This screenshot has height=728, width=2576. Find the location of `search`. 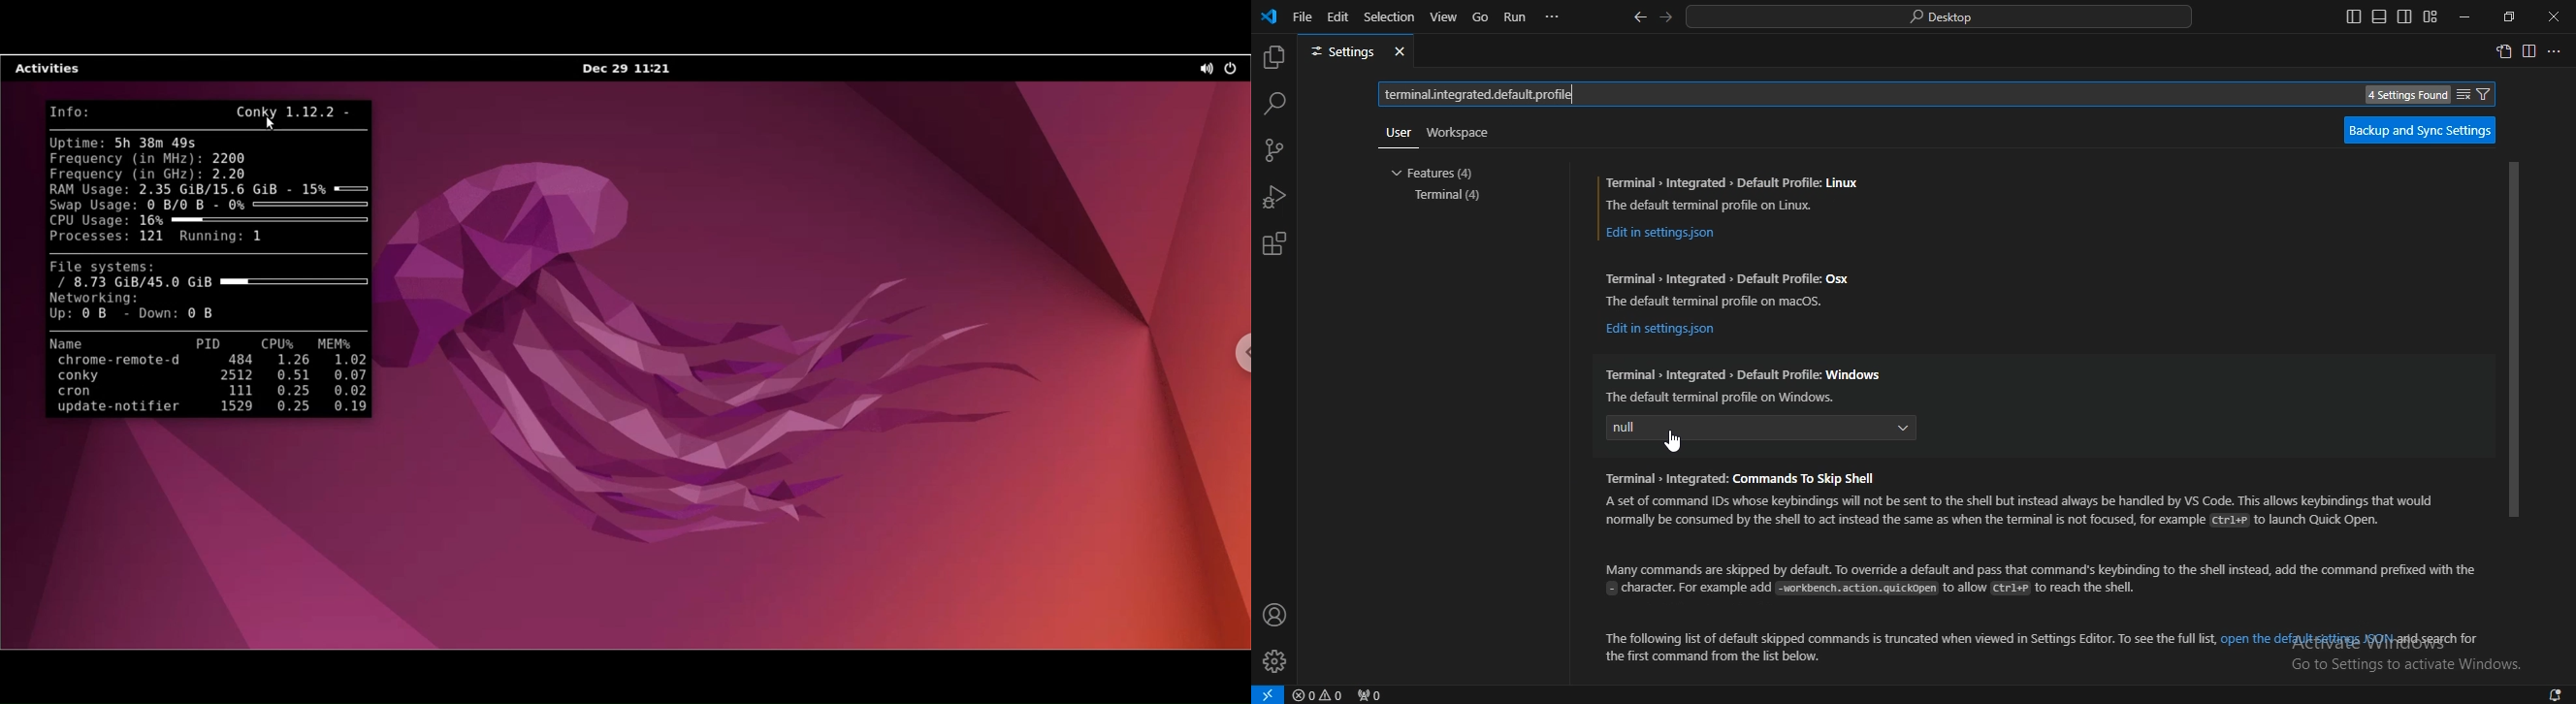

search is located at coordinates (1276, 105).